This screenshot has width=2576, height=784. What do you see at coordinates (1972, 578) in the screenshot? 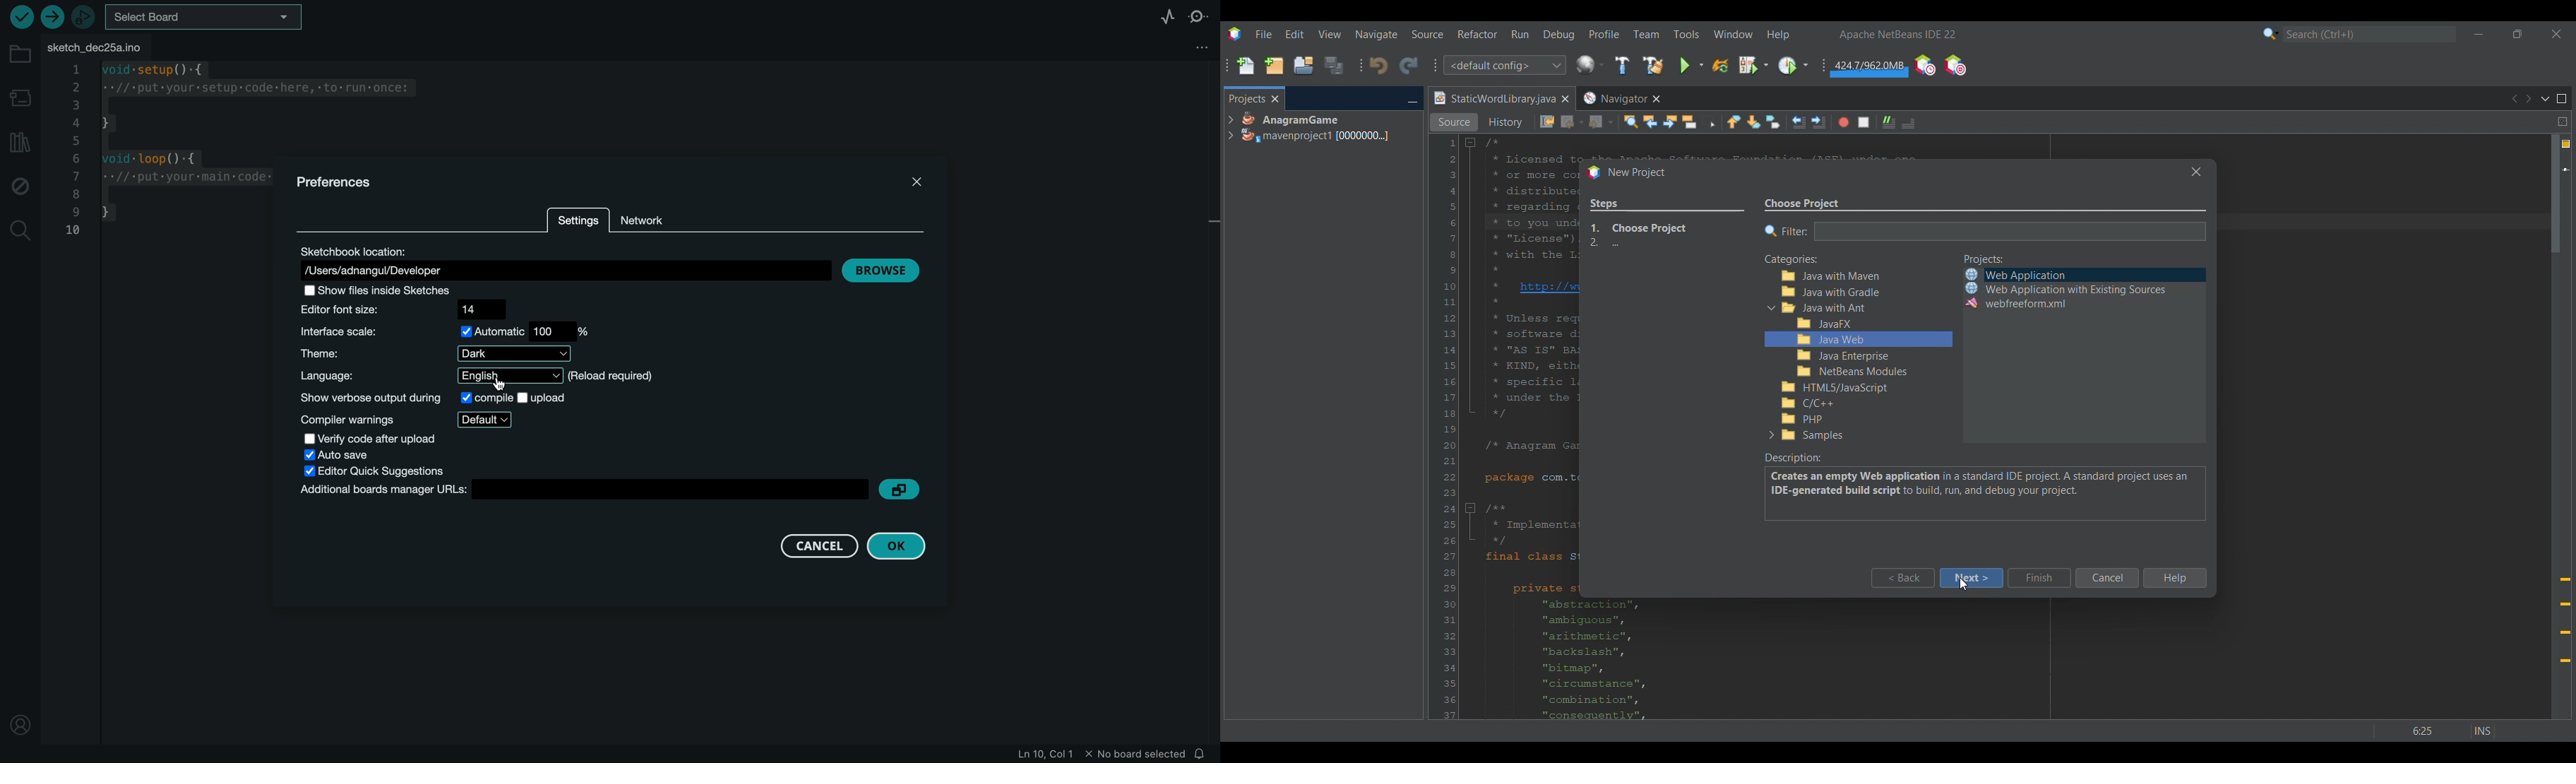
I see `Next highlighted by cursor` at bounding box center [1972, 578].